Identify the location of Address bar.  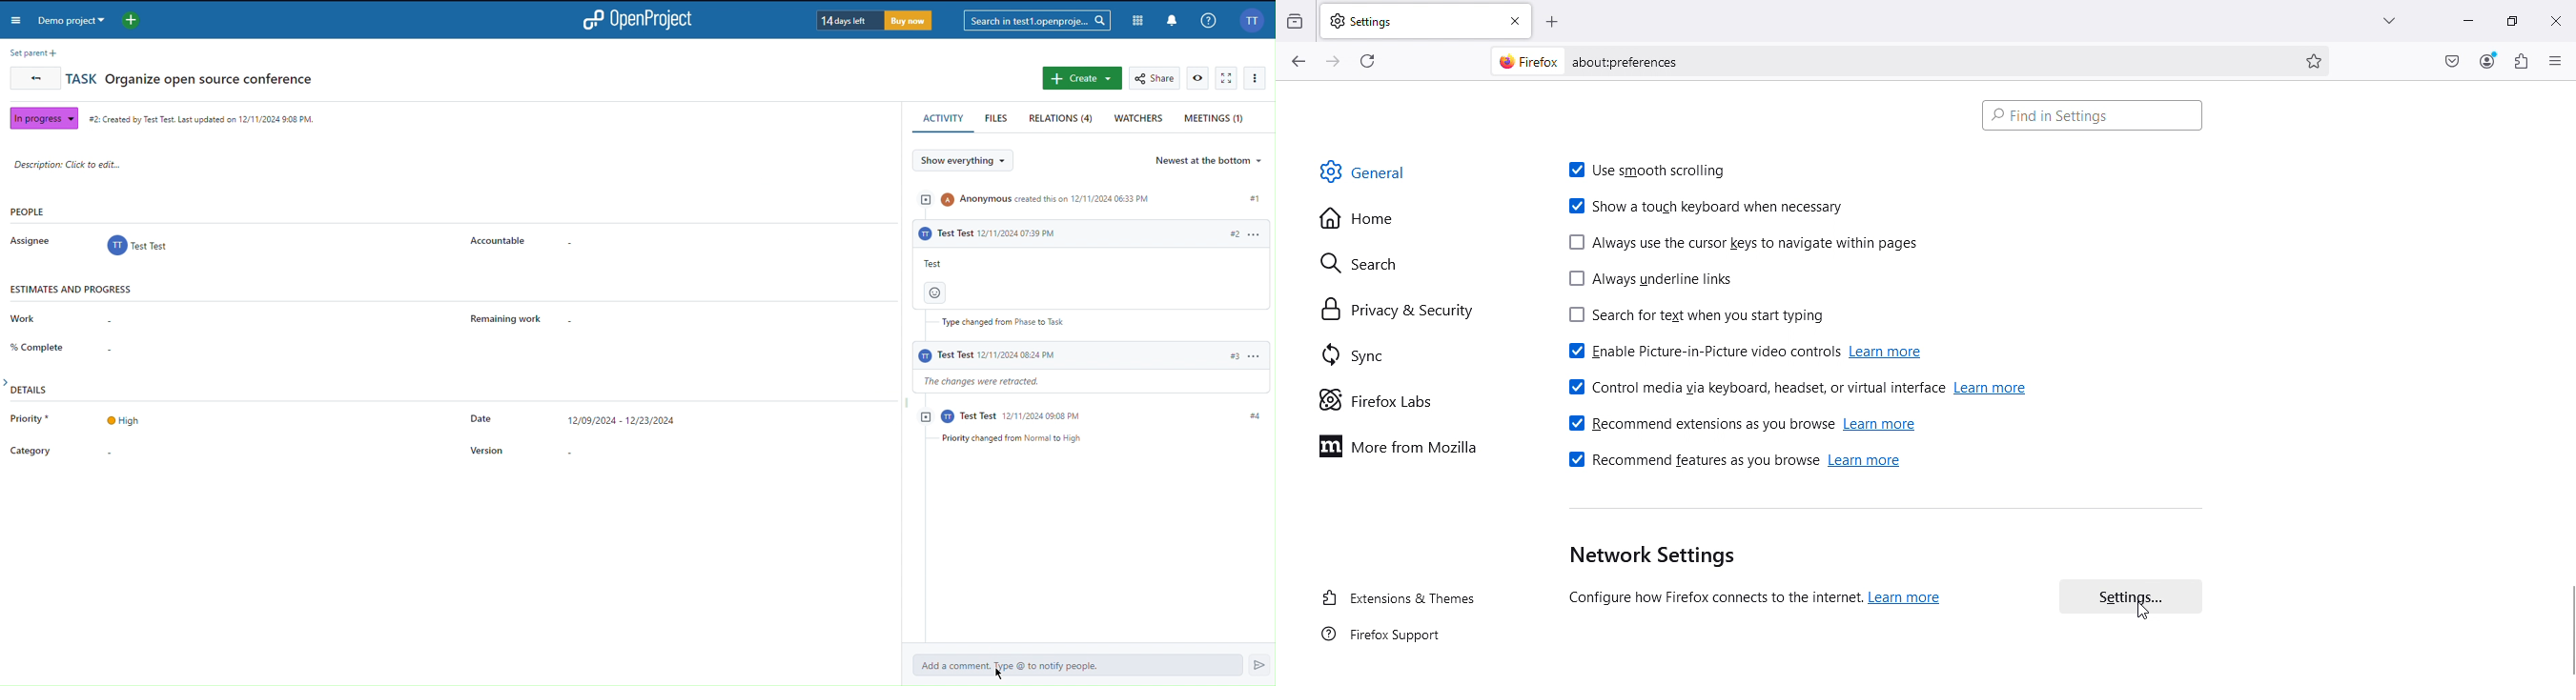
(1933, 61).